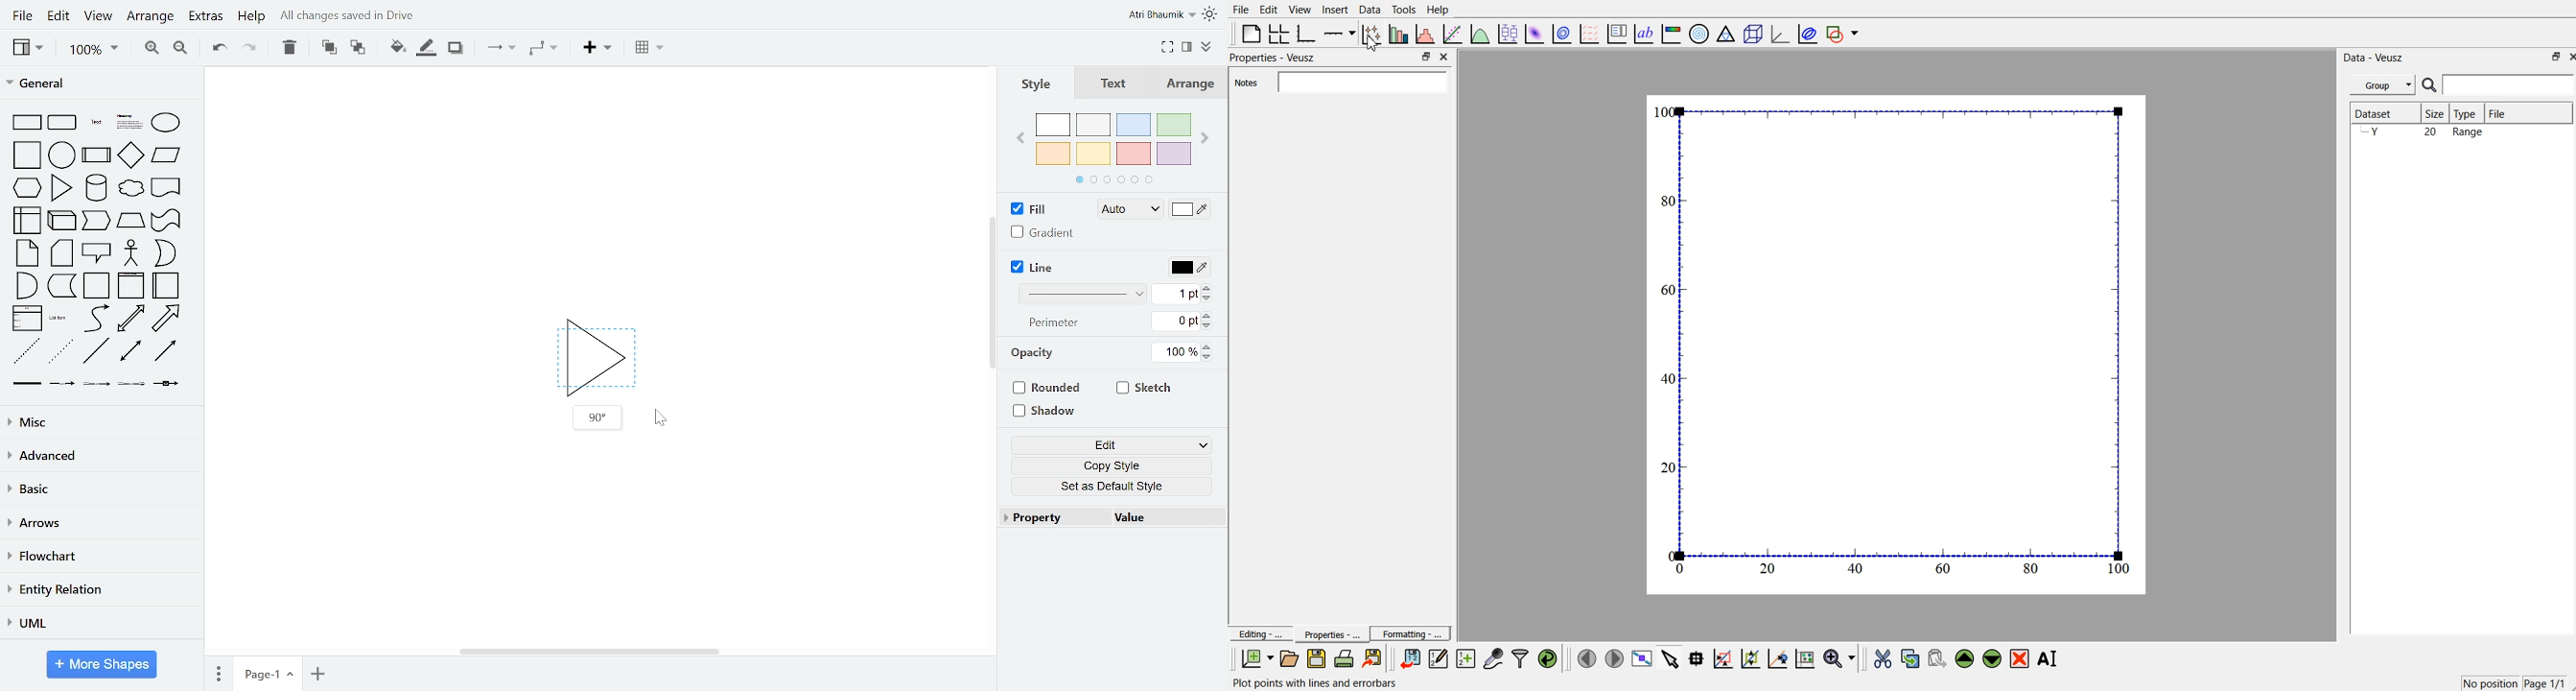 The height and width of the screenshot is (700, 2576). I want to click on white, so click(1054, 125).